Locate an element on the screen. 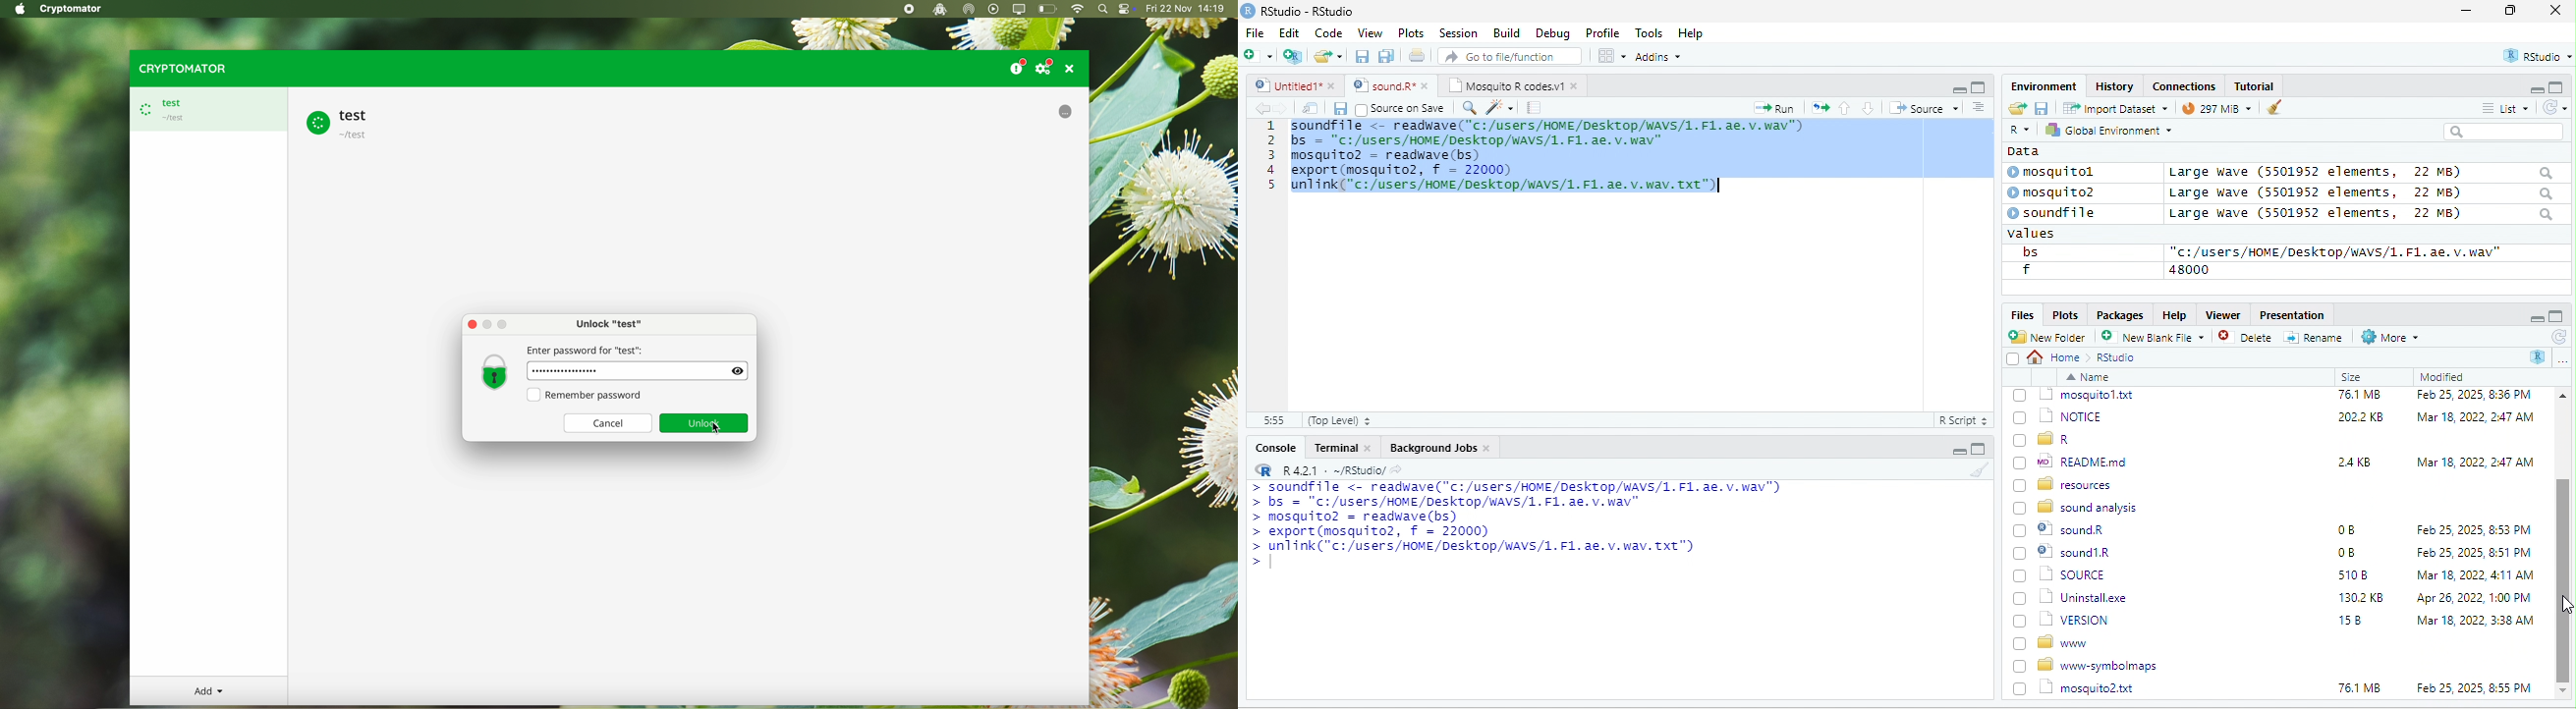 This screenshot has width=2576, height=728. Viewer is located at coordinates (2220, 315).